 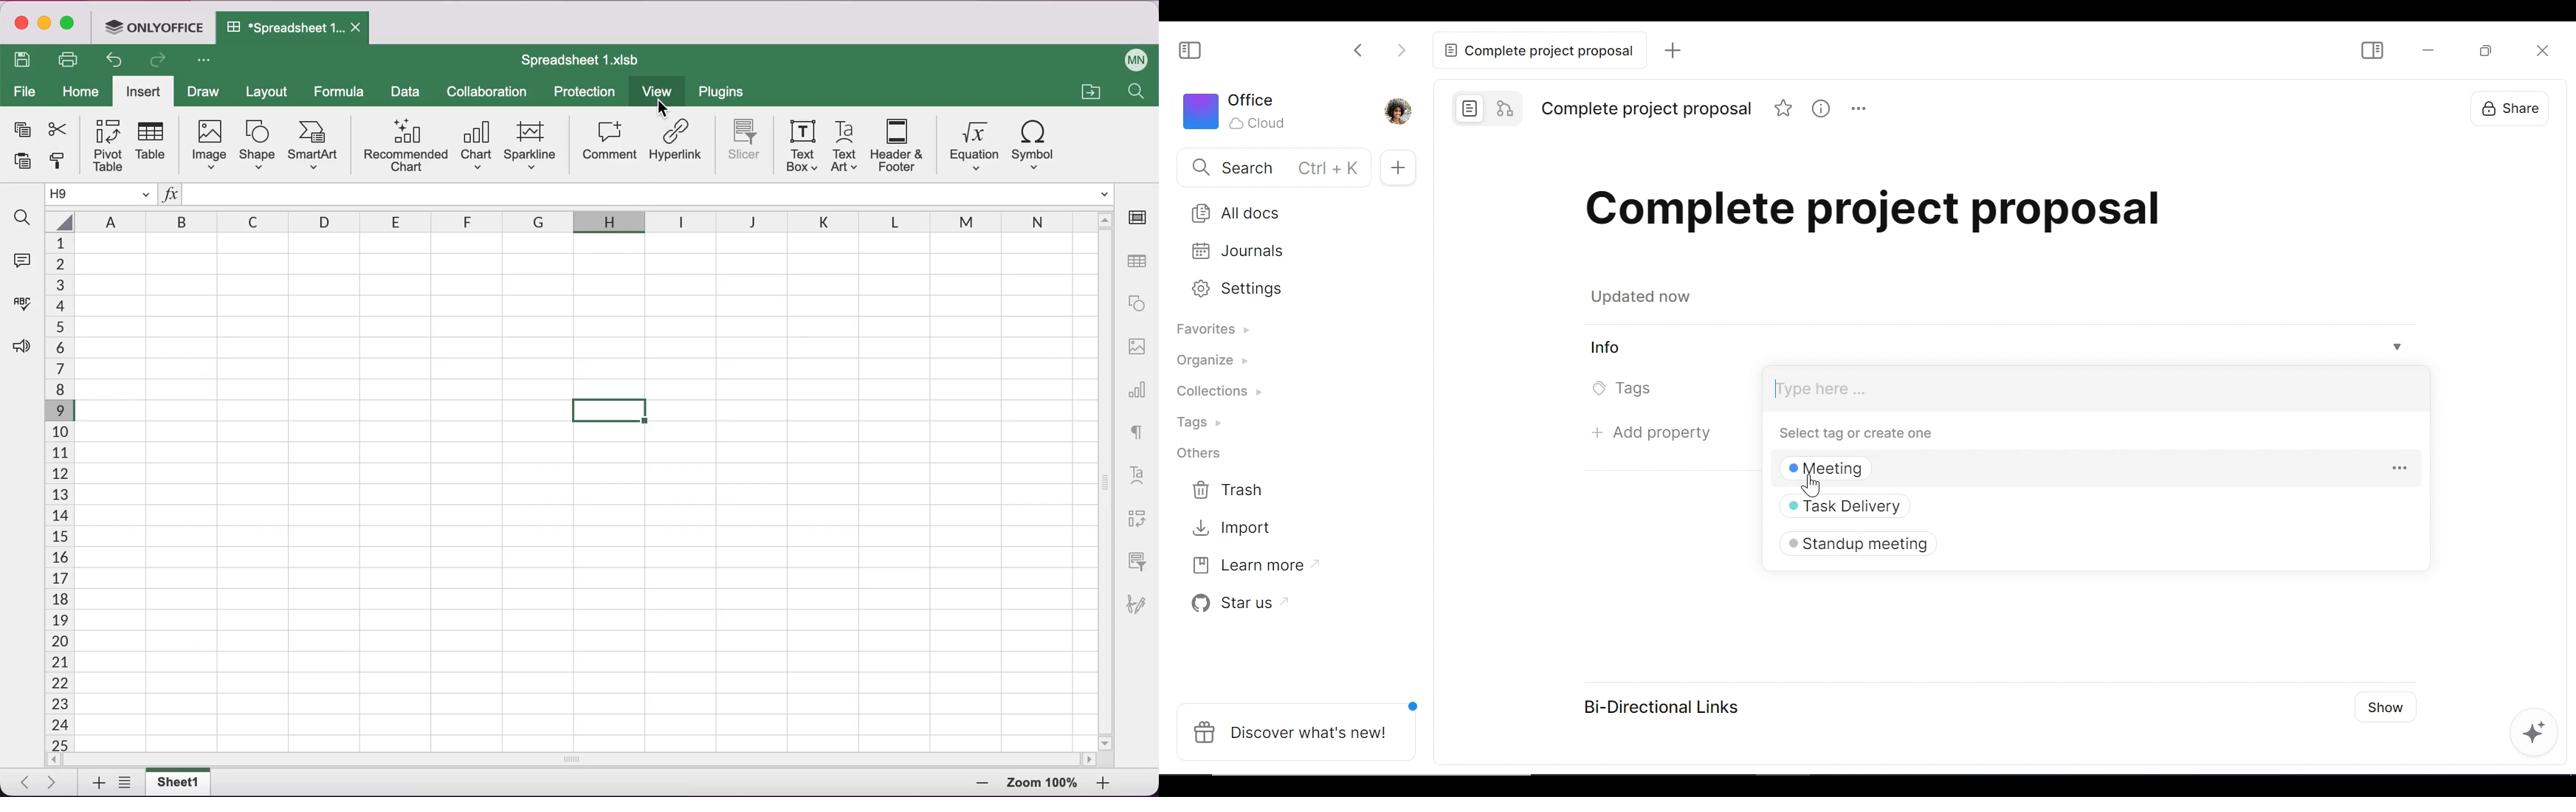 I want to click on chart, so click(x=1139, y=394).